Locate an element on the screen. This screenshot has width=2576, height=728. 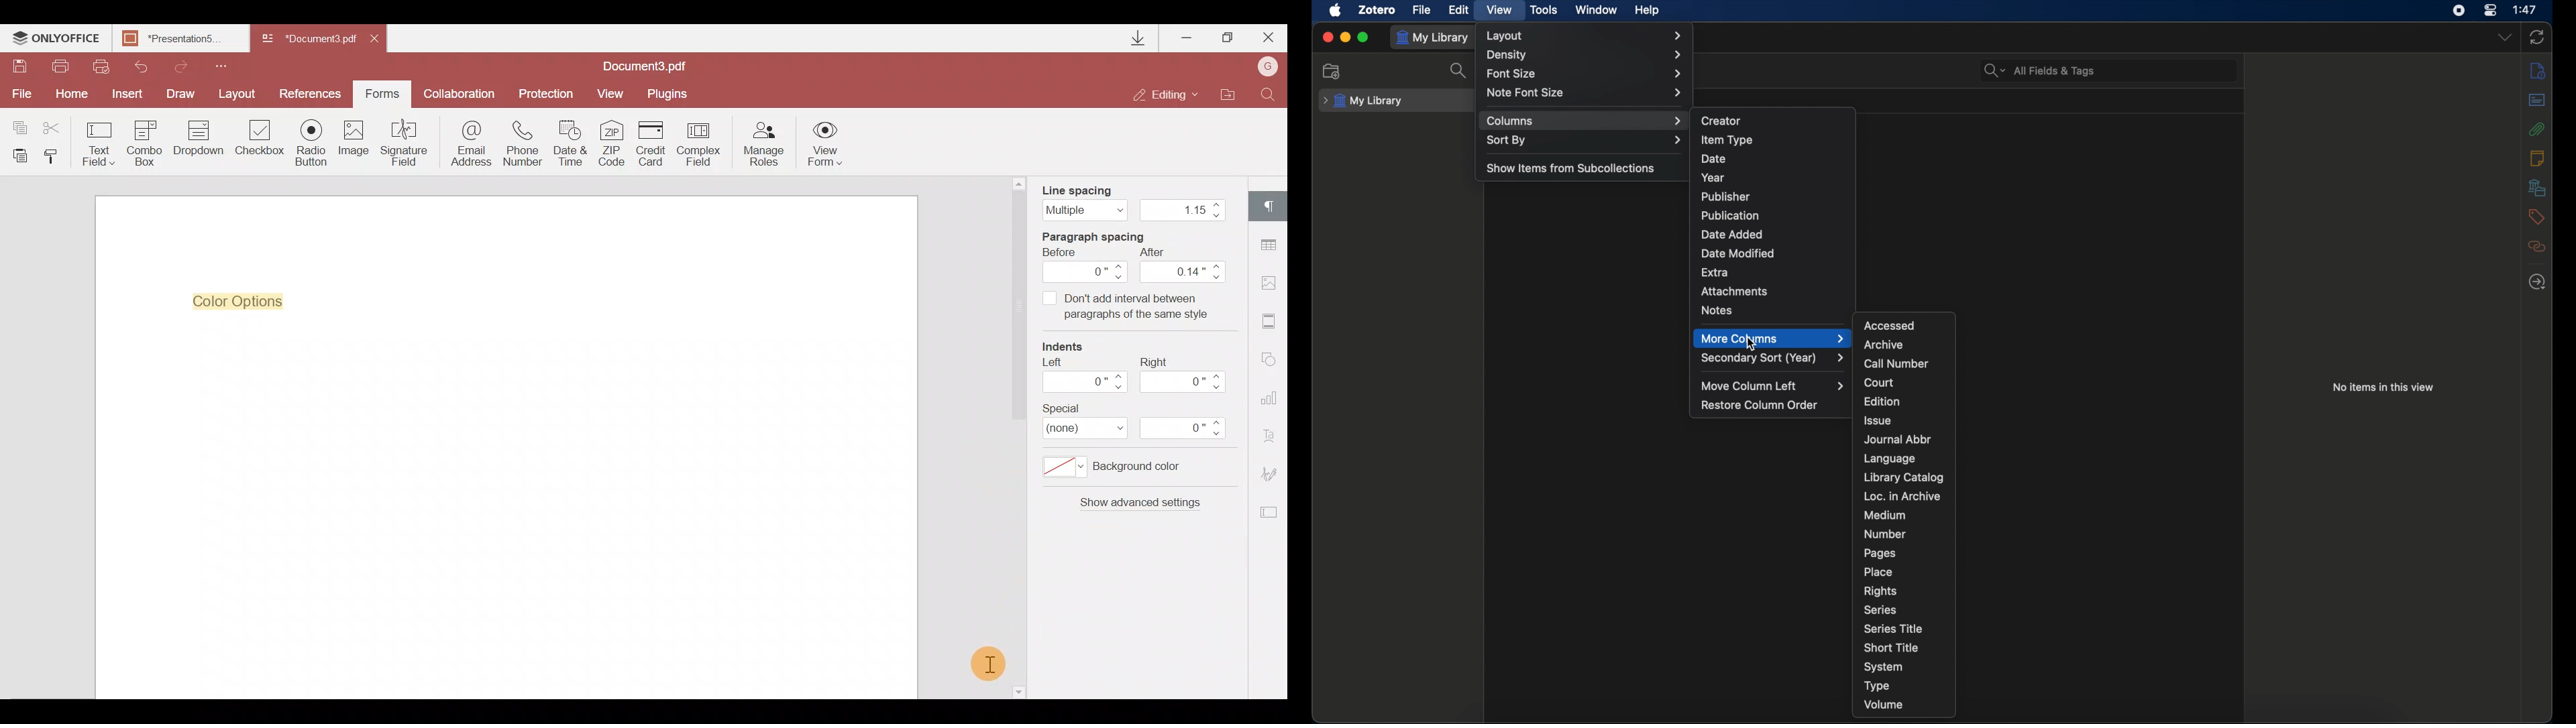
language is located at coordinates (1890, 459).